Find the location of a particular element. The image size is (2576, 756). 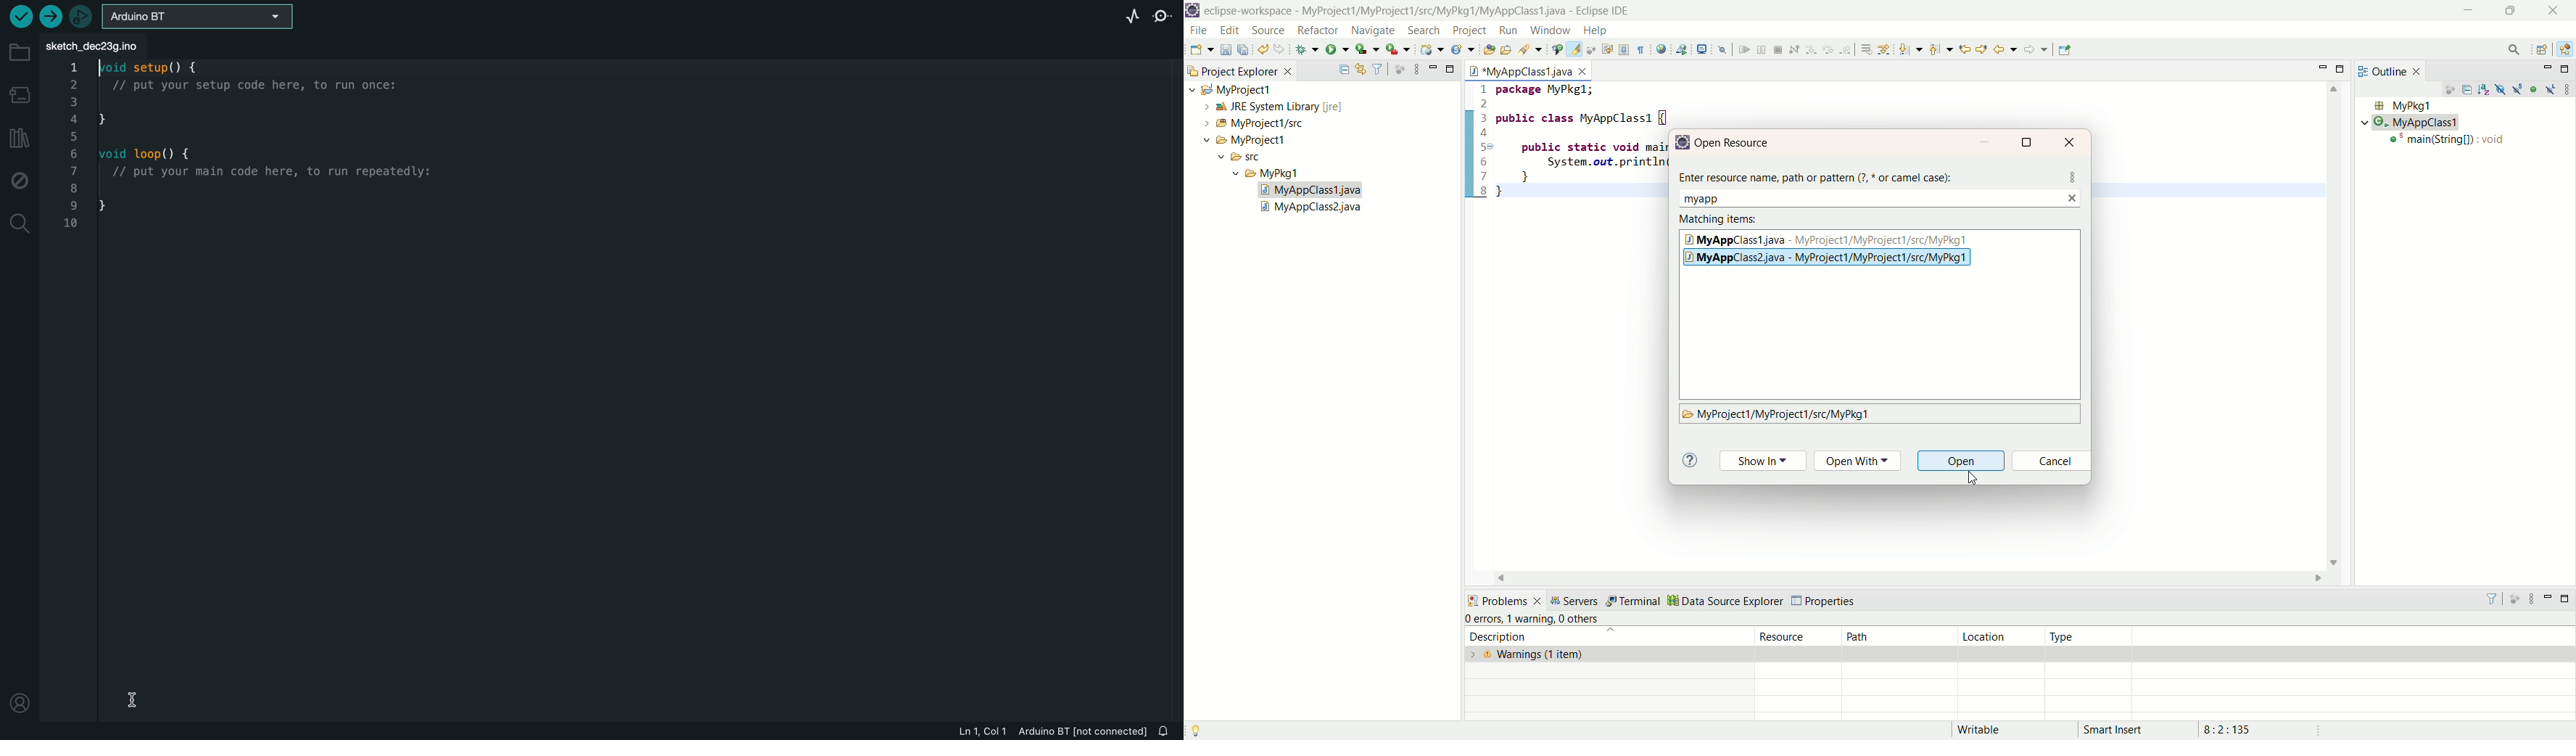

writable is located at coordinates (1987, 730).